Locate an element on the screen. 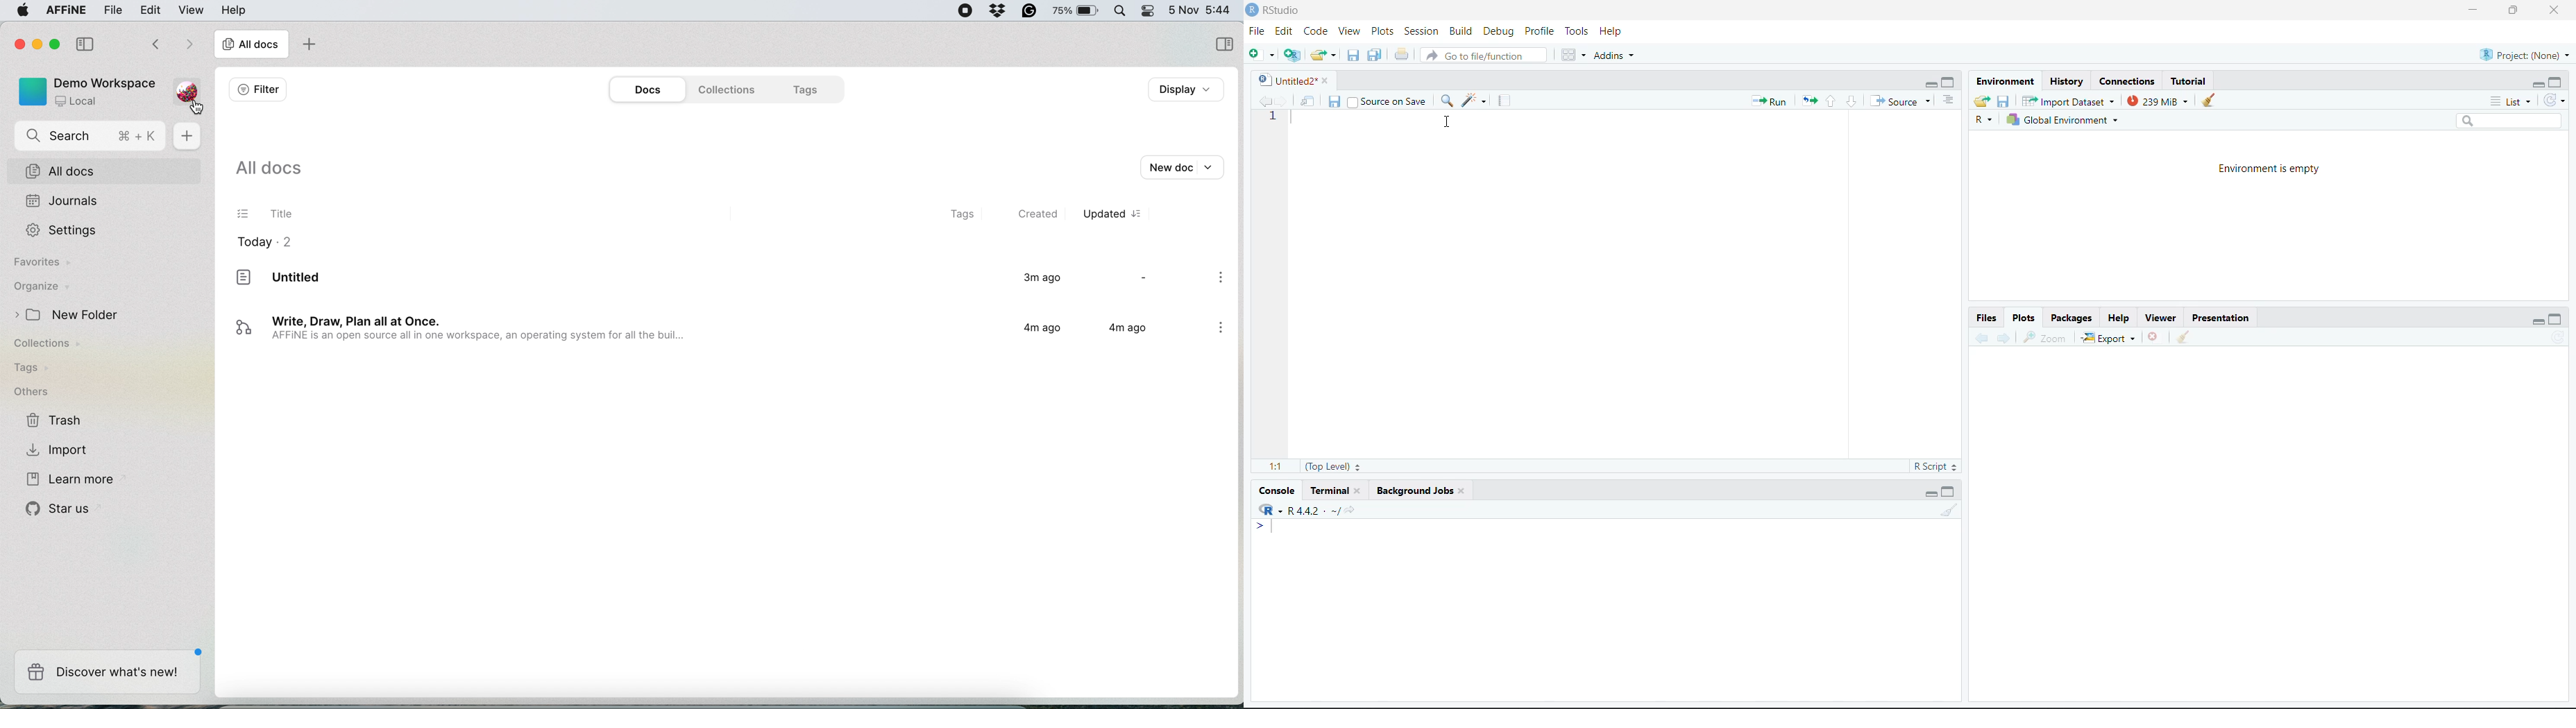 The image size is (2576, 728). Minimize is located at coordinates (2536, 83).